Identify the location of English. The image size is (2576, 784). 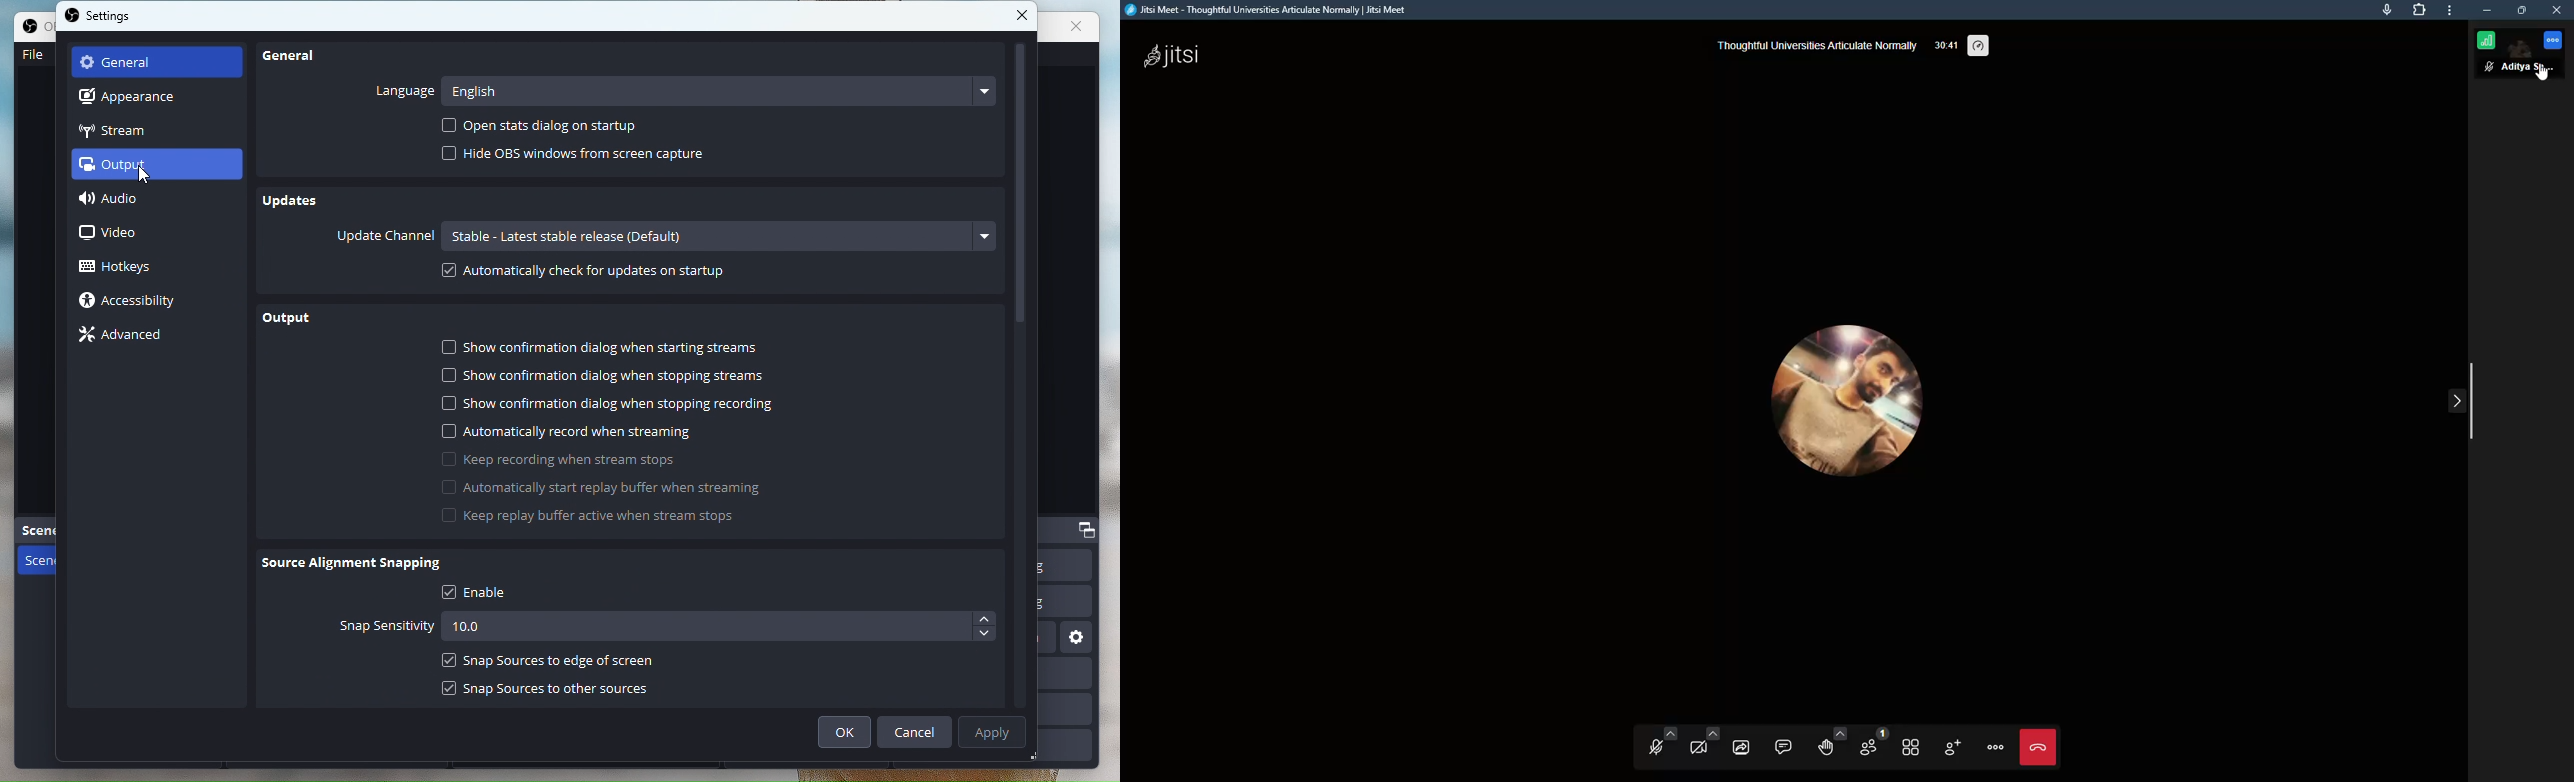
(723, 92).